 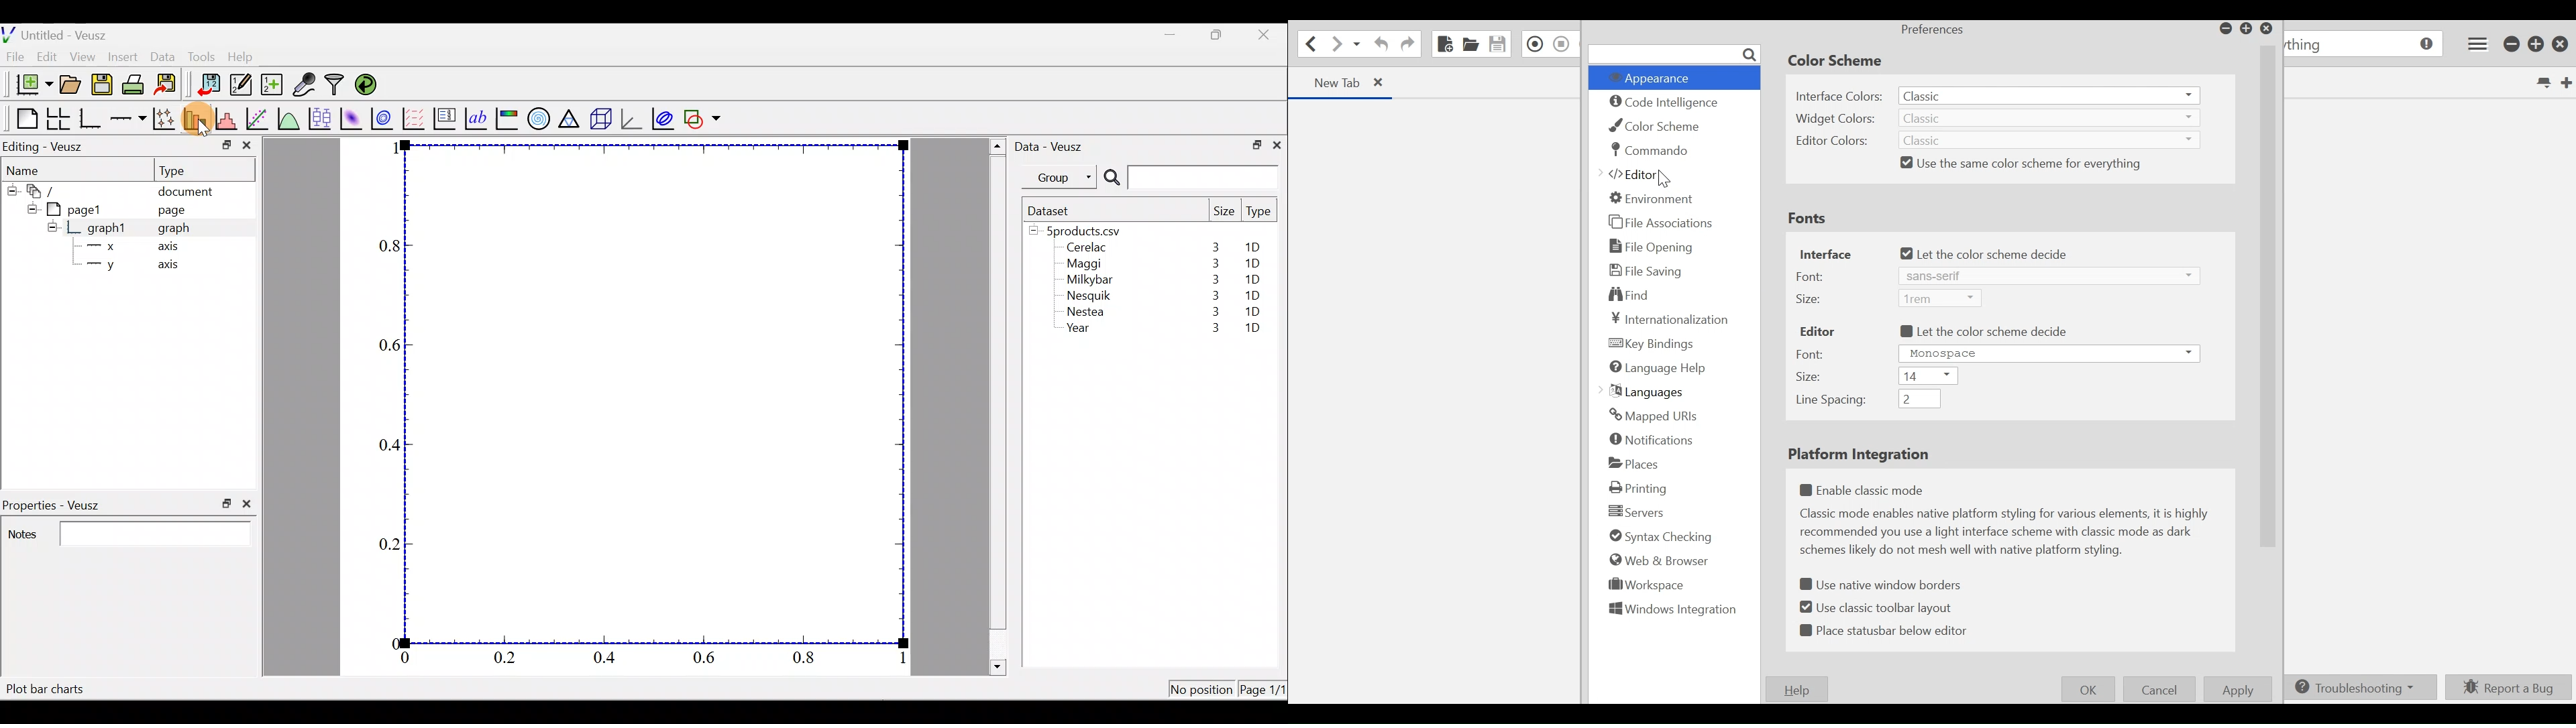 I want to click on Save File, so click(x=1497, y=44).